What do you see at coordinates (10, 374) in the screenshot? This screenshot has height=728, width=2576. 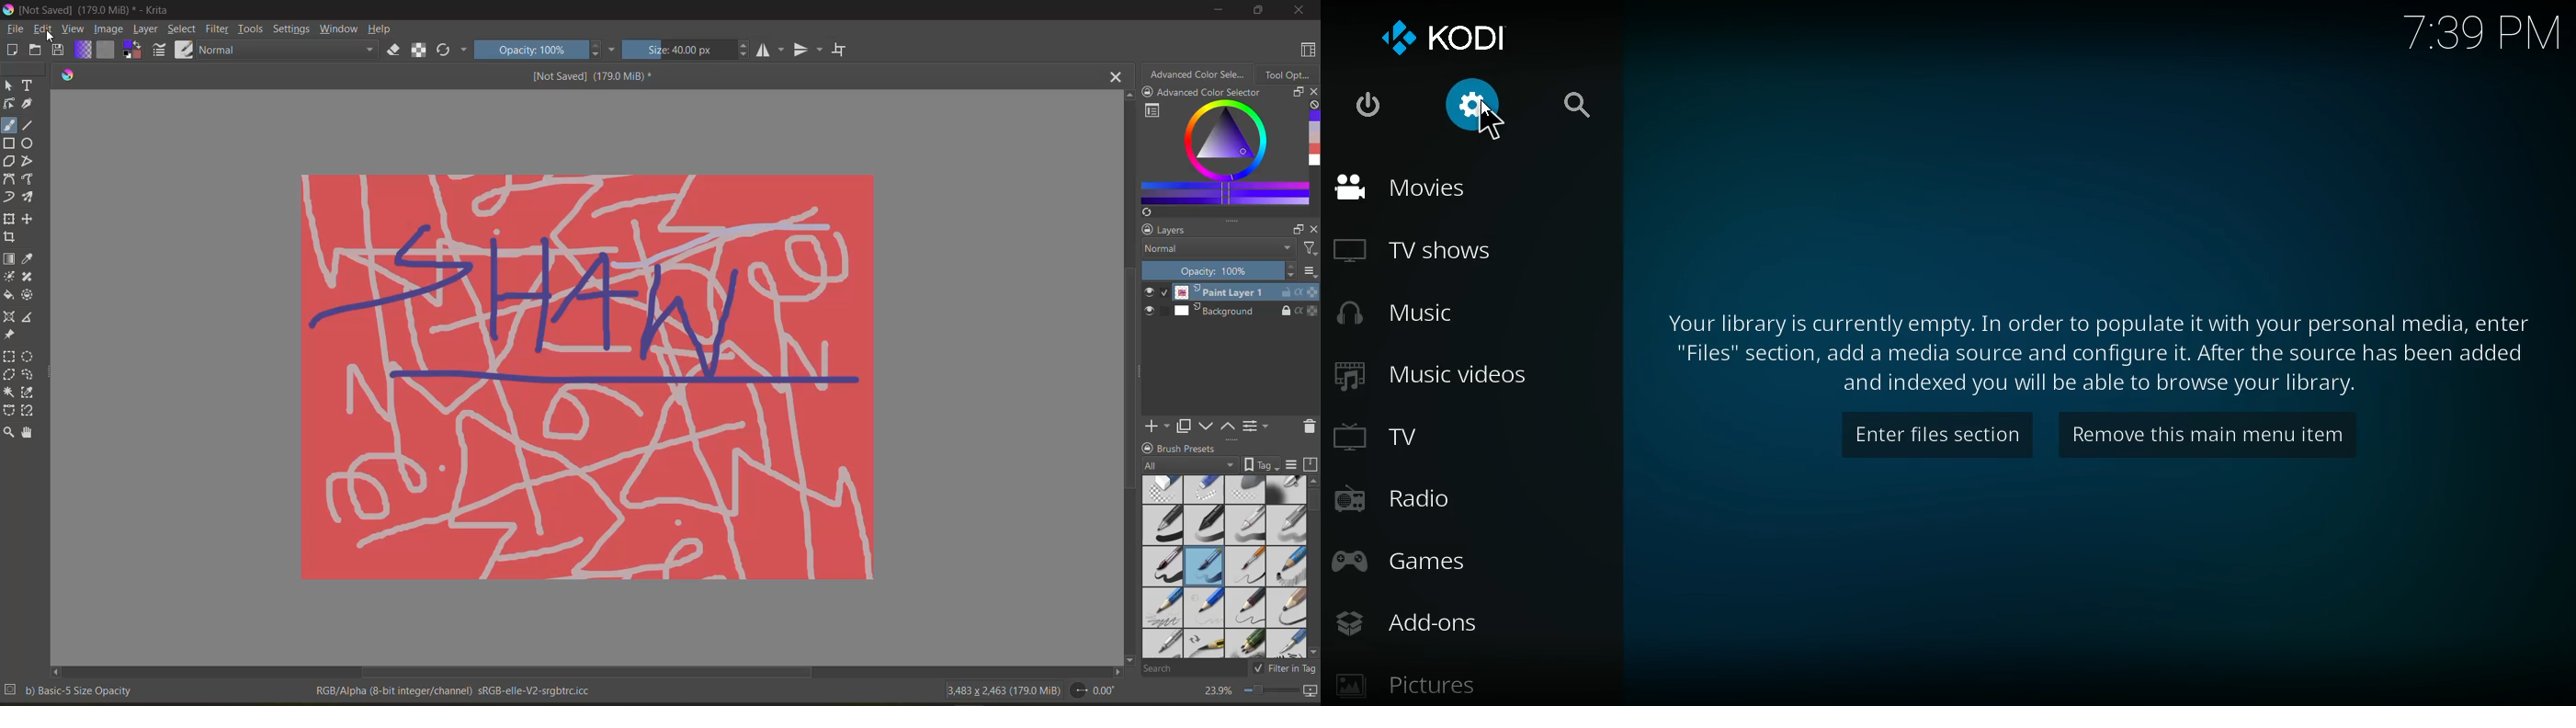 I see `Polygonal selection tool` at bounding box center [10, 374].